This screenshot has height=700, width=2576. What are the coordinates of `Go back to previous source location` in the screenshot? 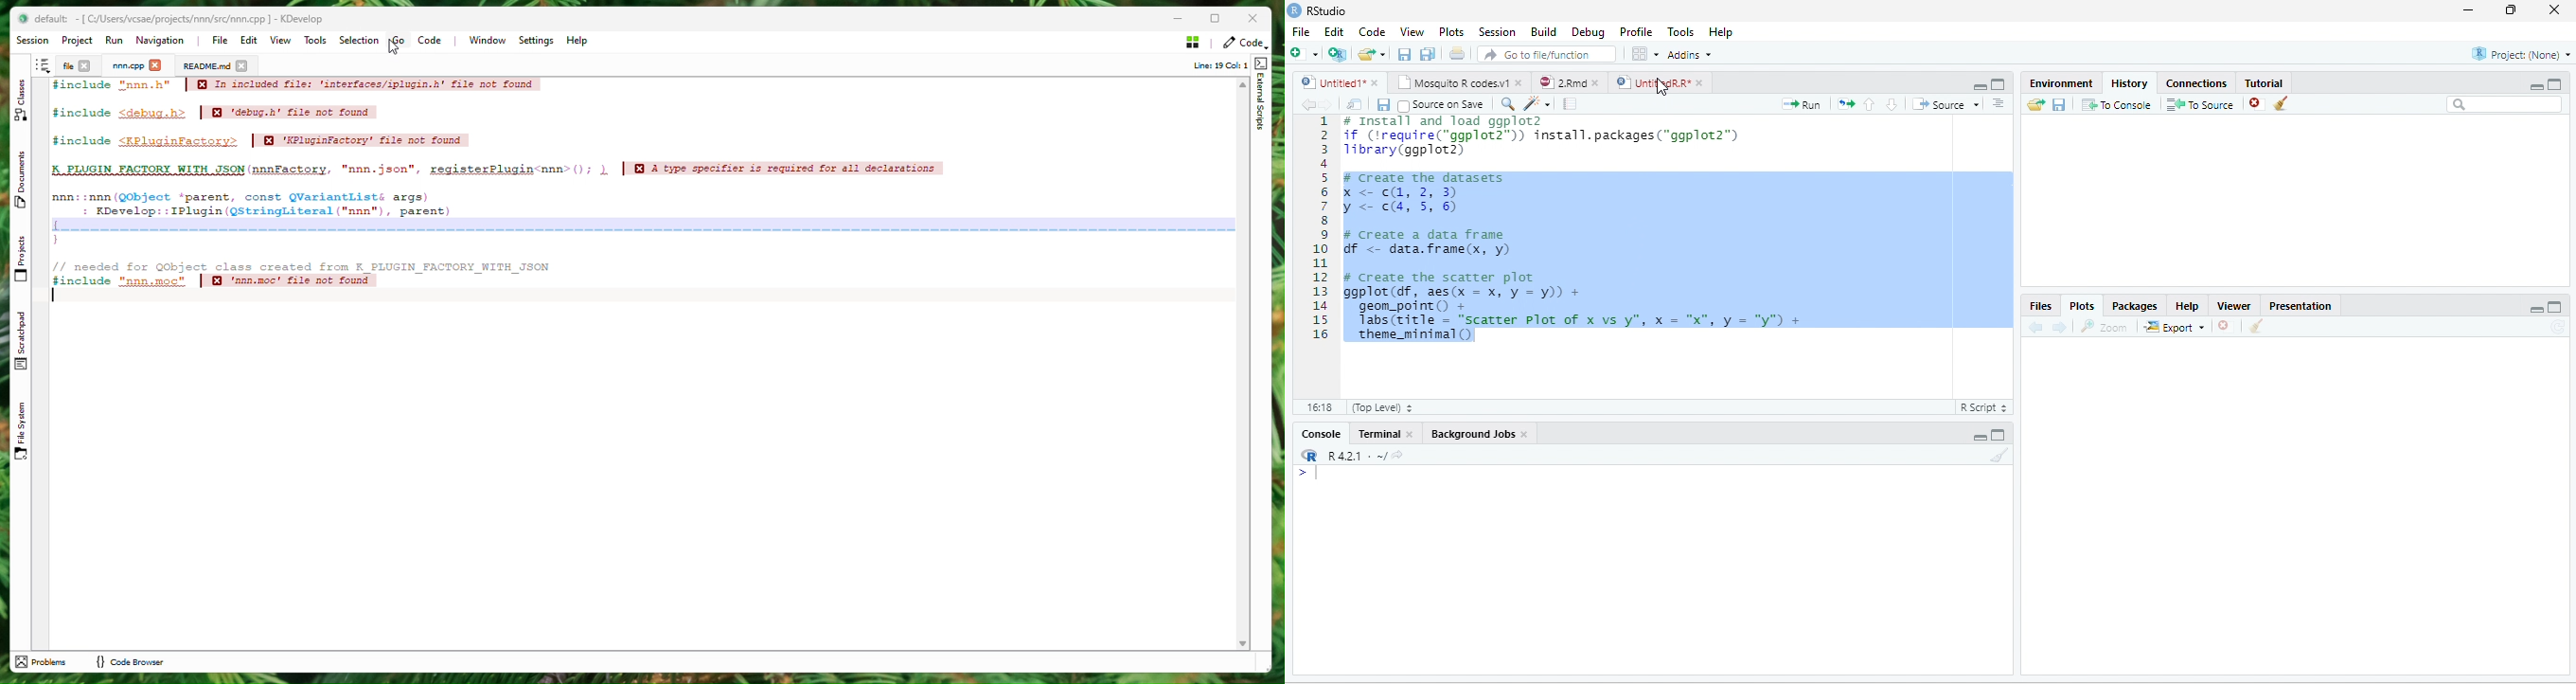 It's located at (1307, 105).